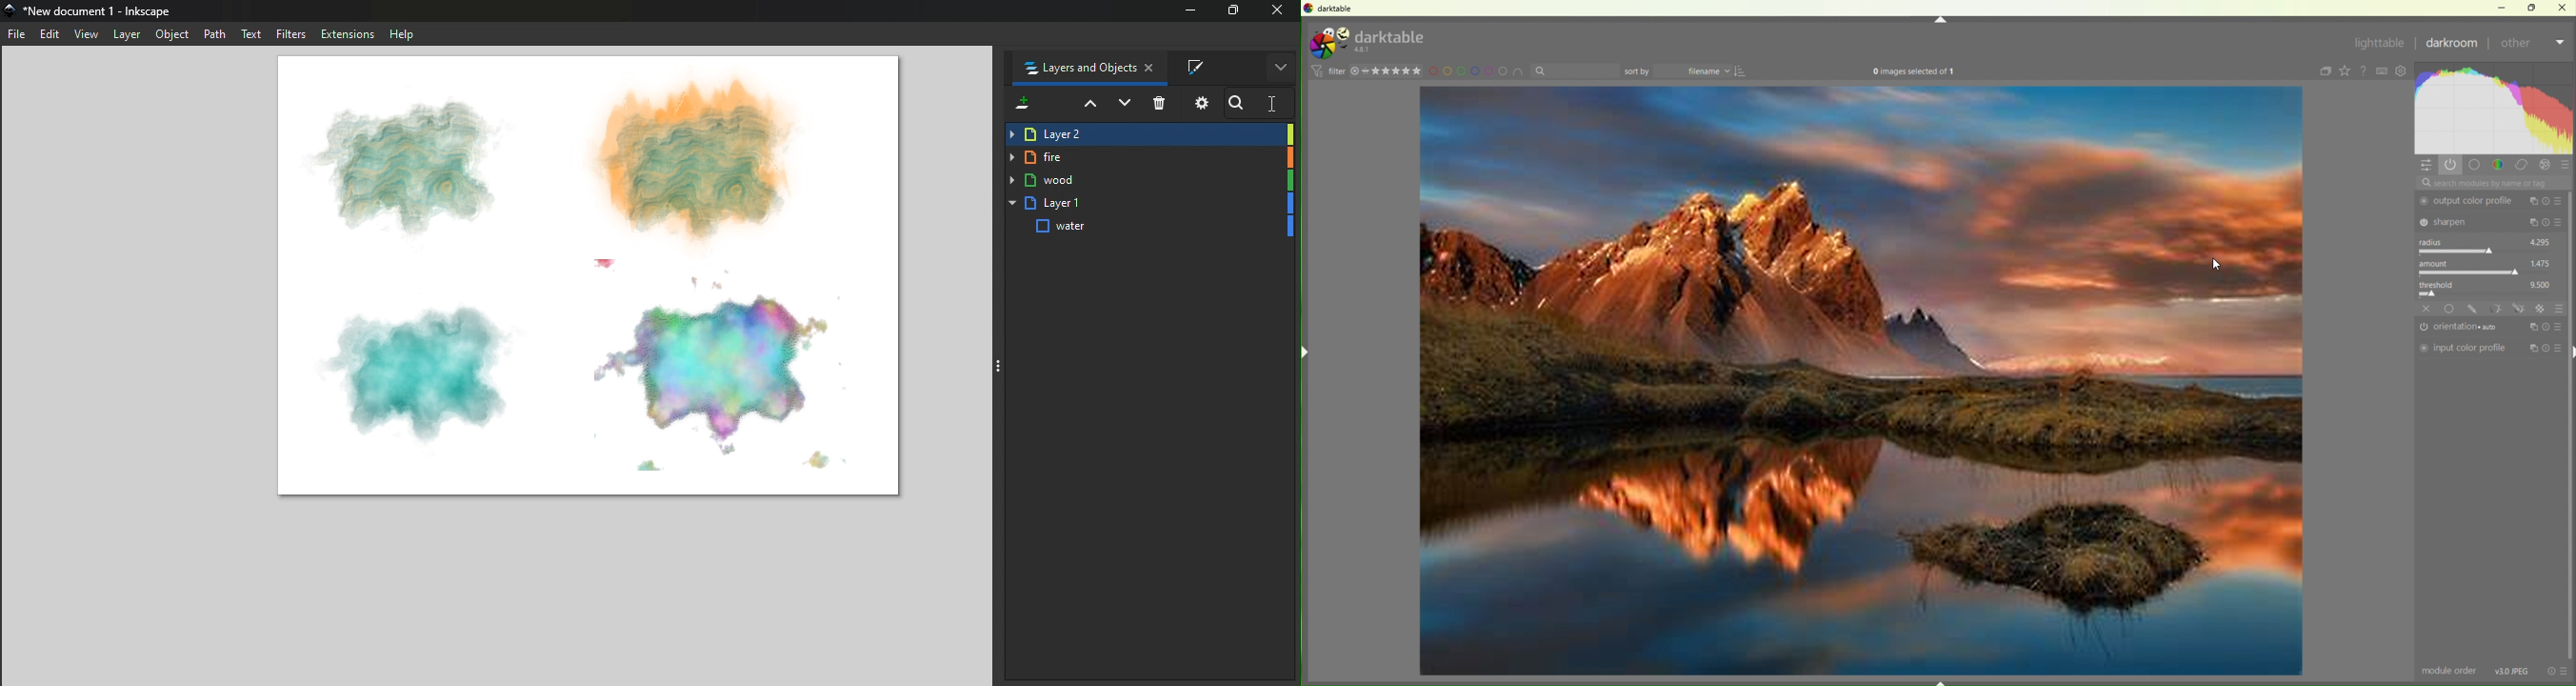  What do you see at coordinates (1338, 9) in the screenshot?
I see `Dark table` at bounding box center [1338, 9].